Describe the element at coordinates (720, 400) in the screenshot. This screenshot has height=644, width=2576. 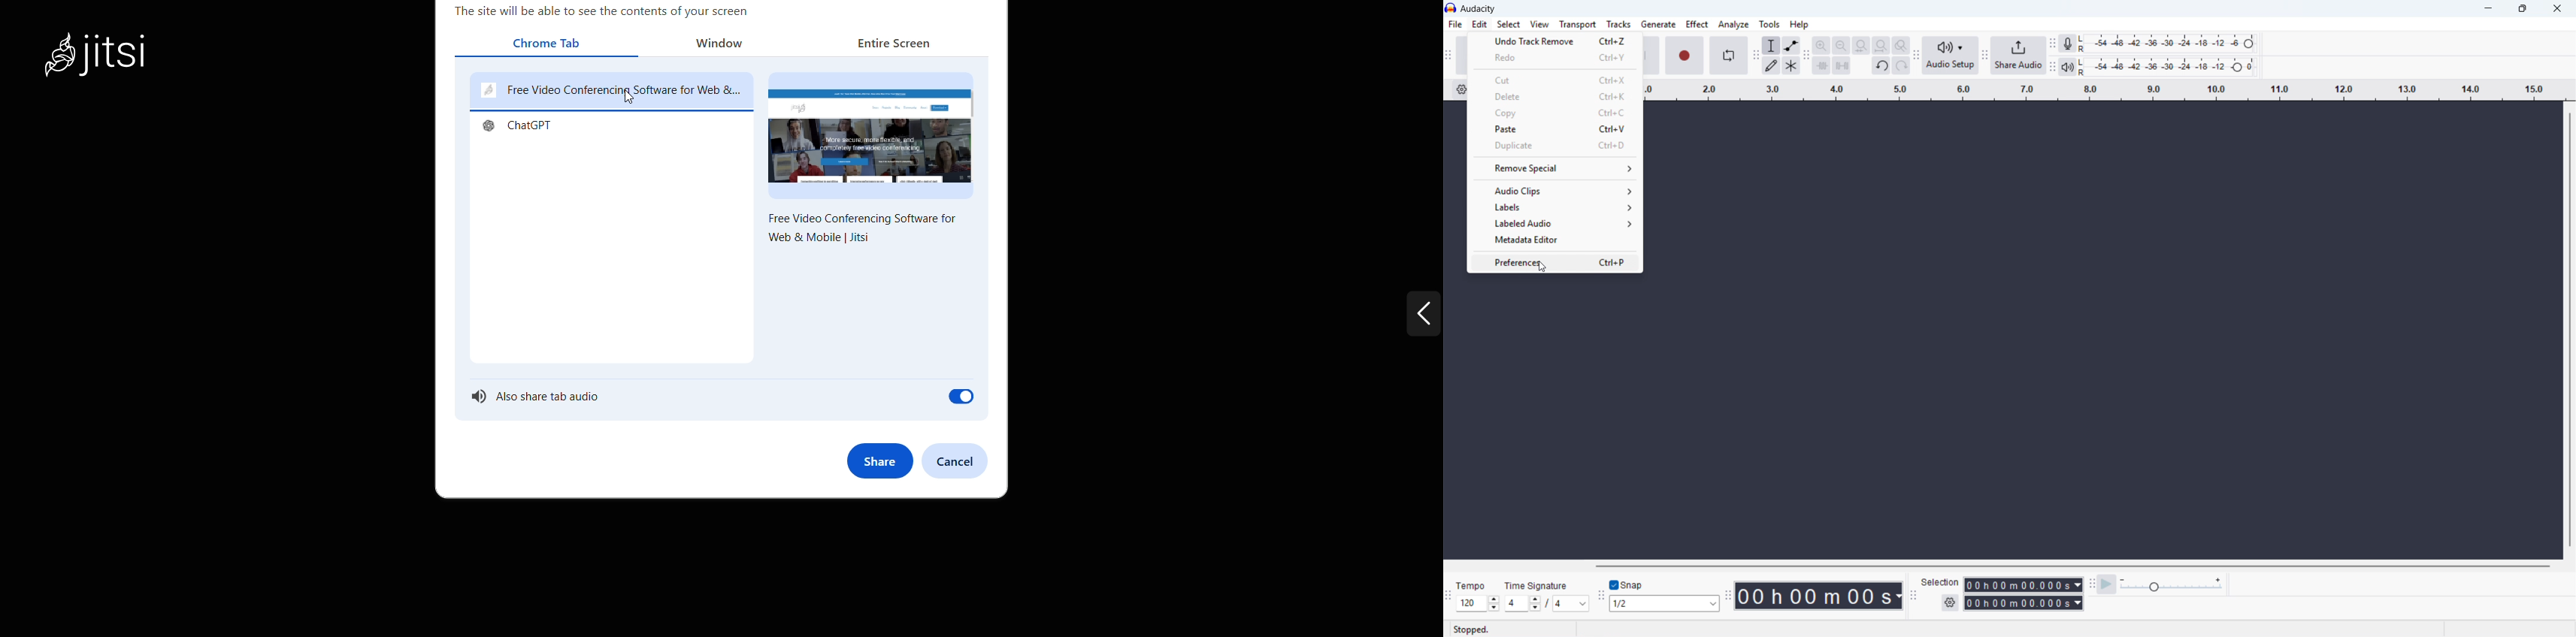
I see `Also share tab audio` at that location.